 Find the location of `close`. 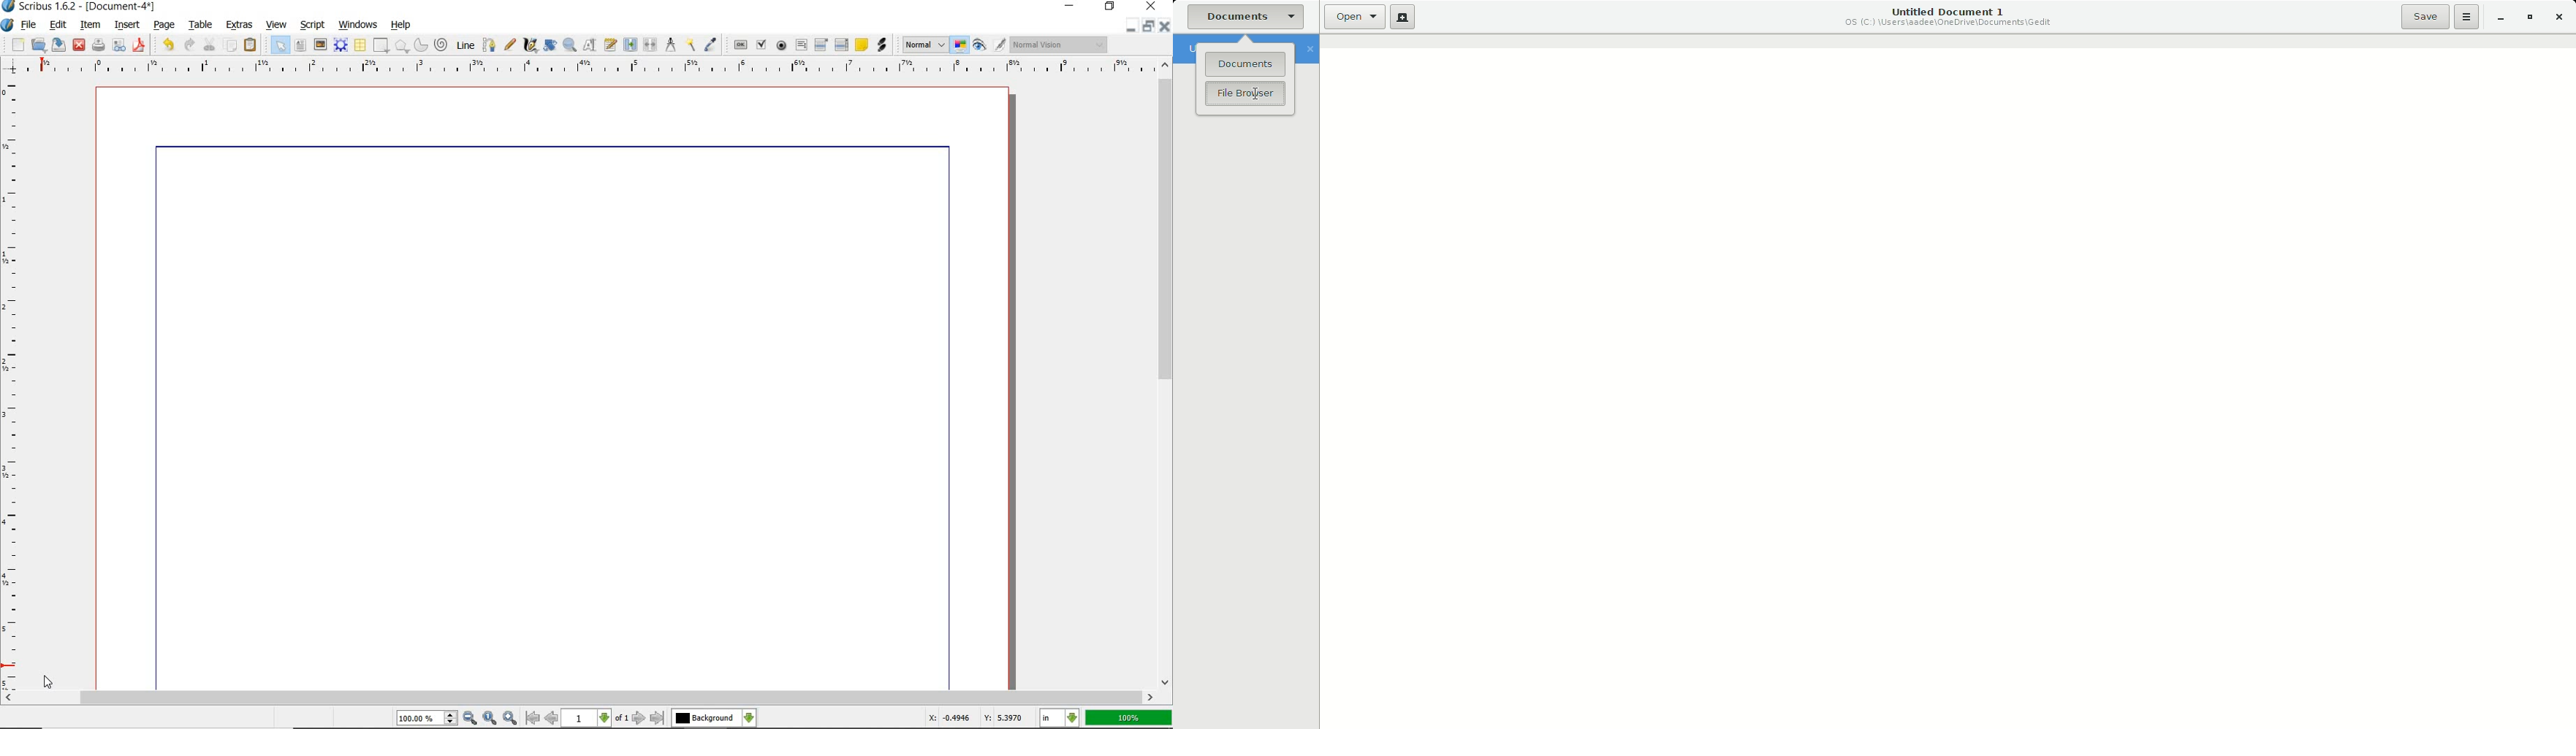

close is located at coordinates (1167, 26).